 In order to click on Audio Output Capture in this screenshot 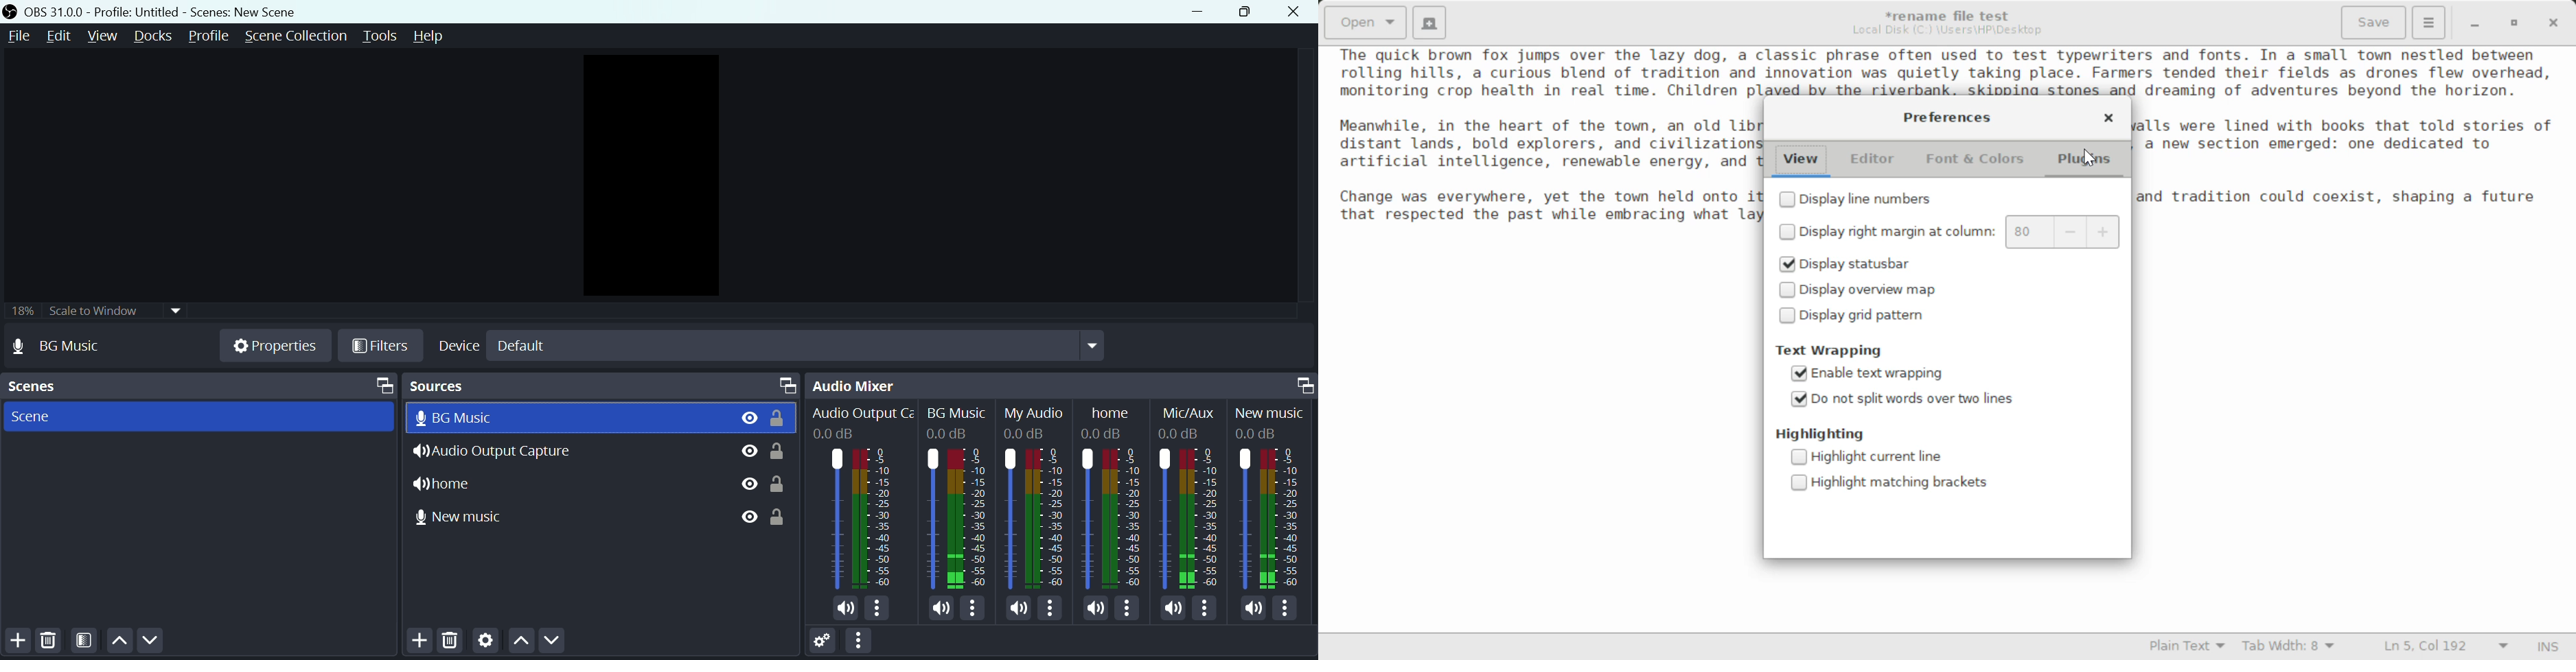, I will do `click(497, 449)`.